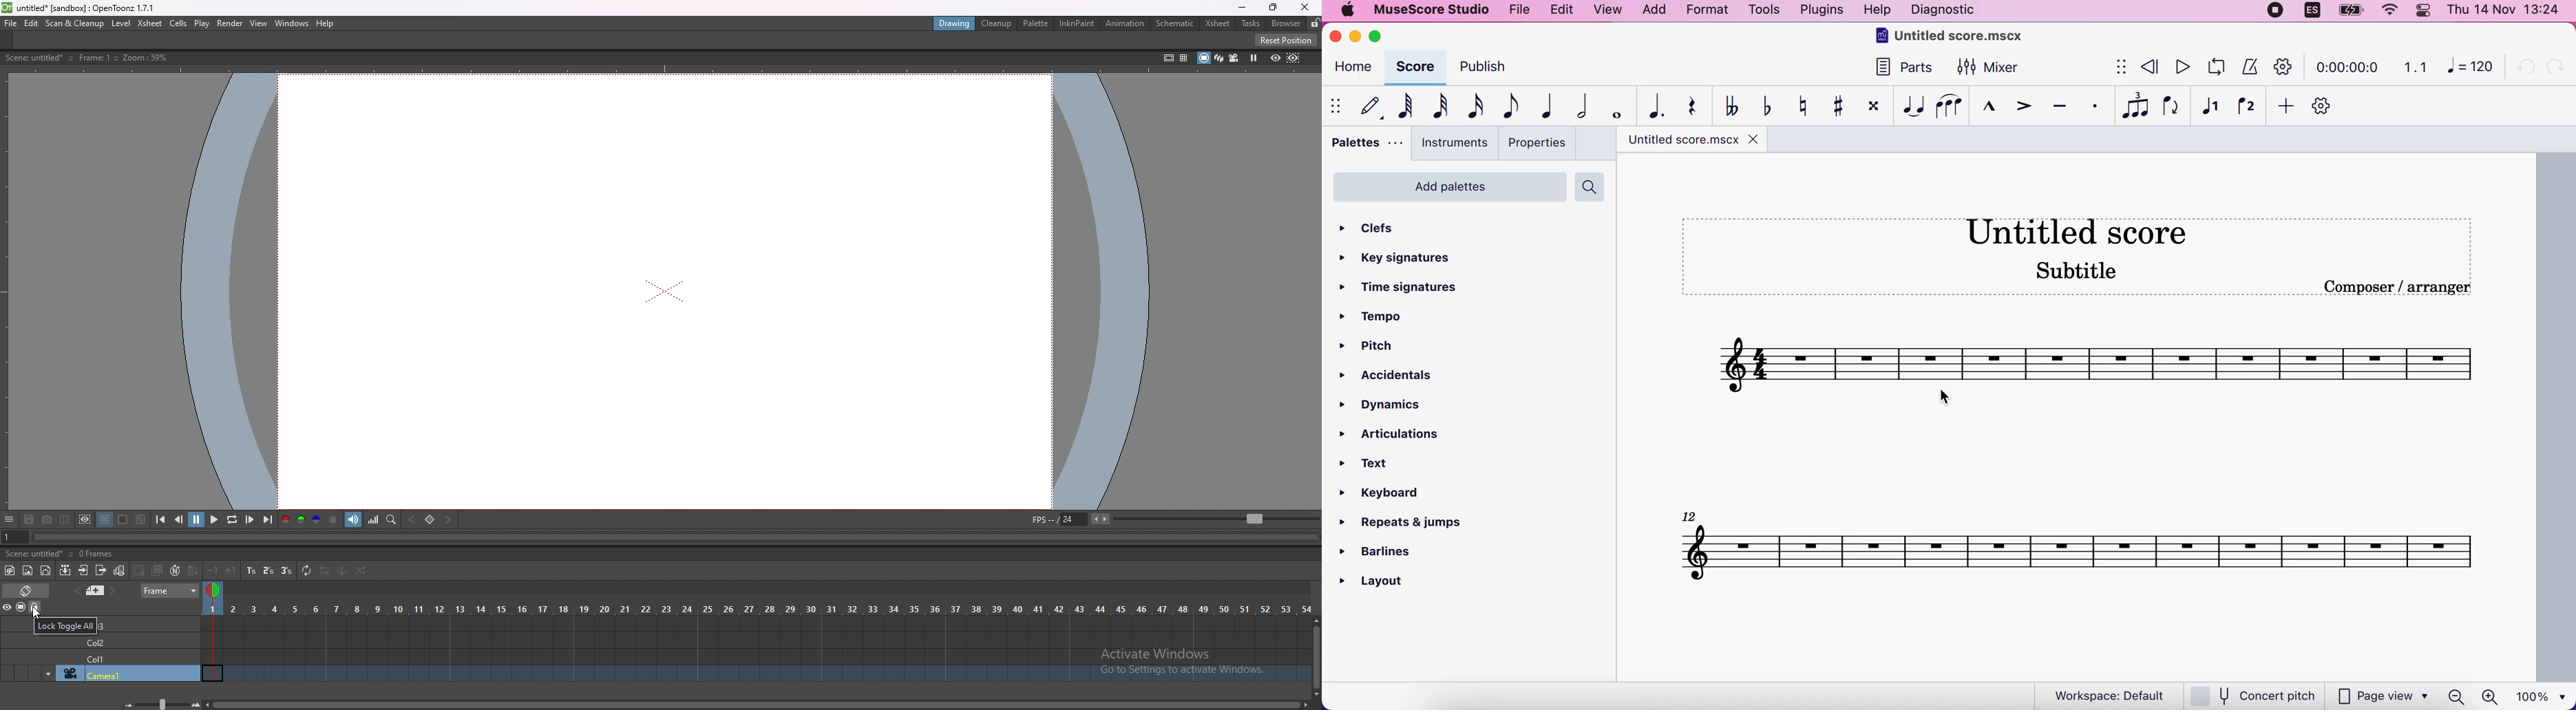  I want to click on augmentation dot, so click(1650, 104).